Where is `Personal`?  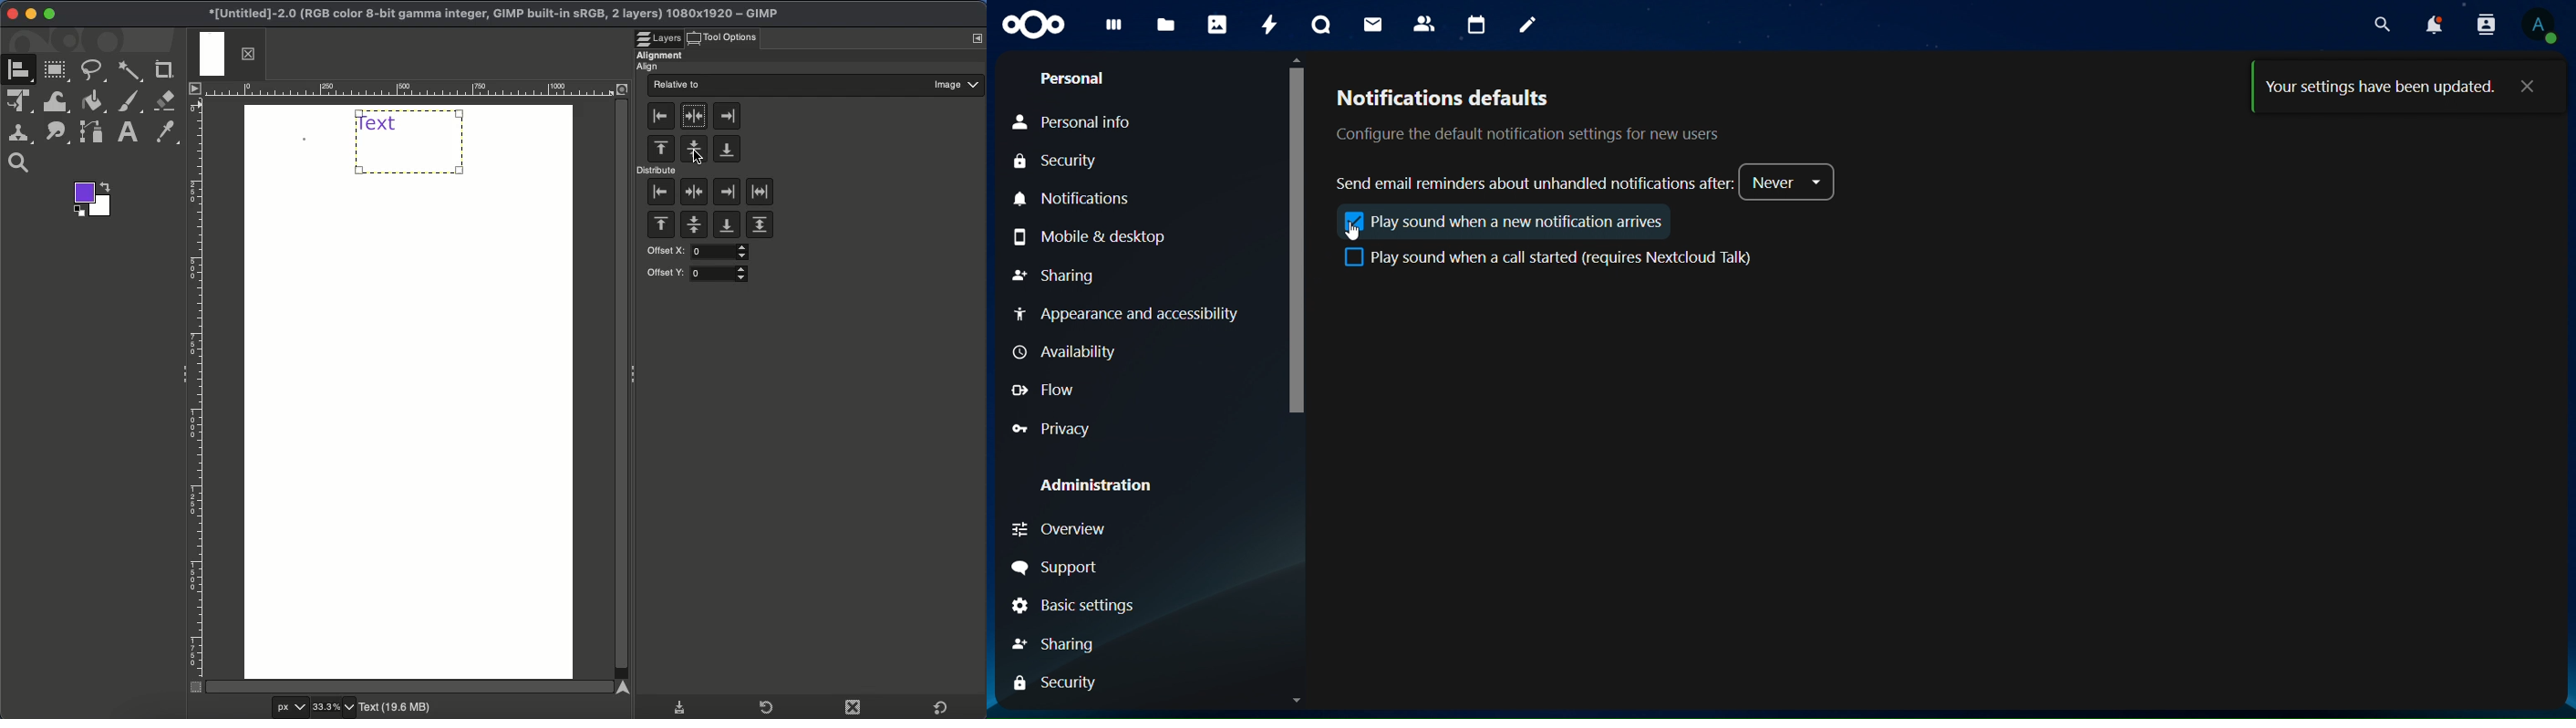 Personal is located at coordinates (1070, 80).